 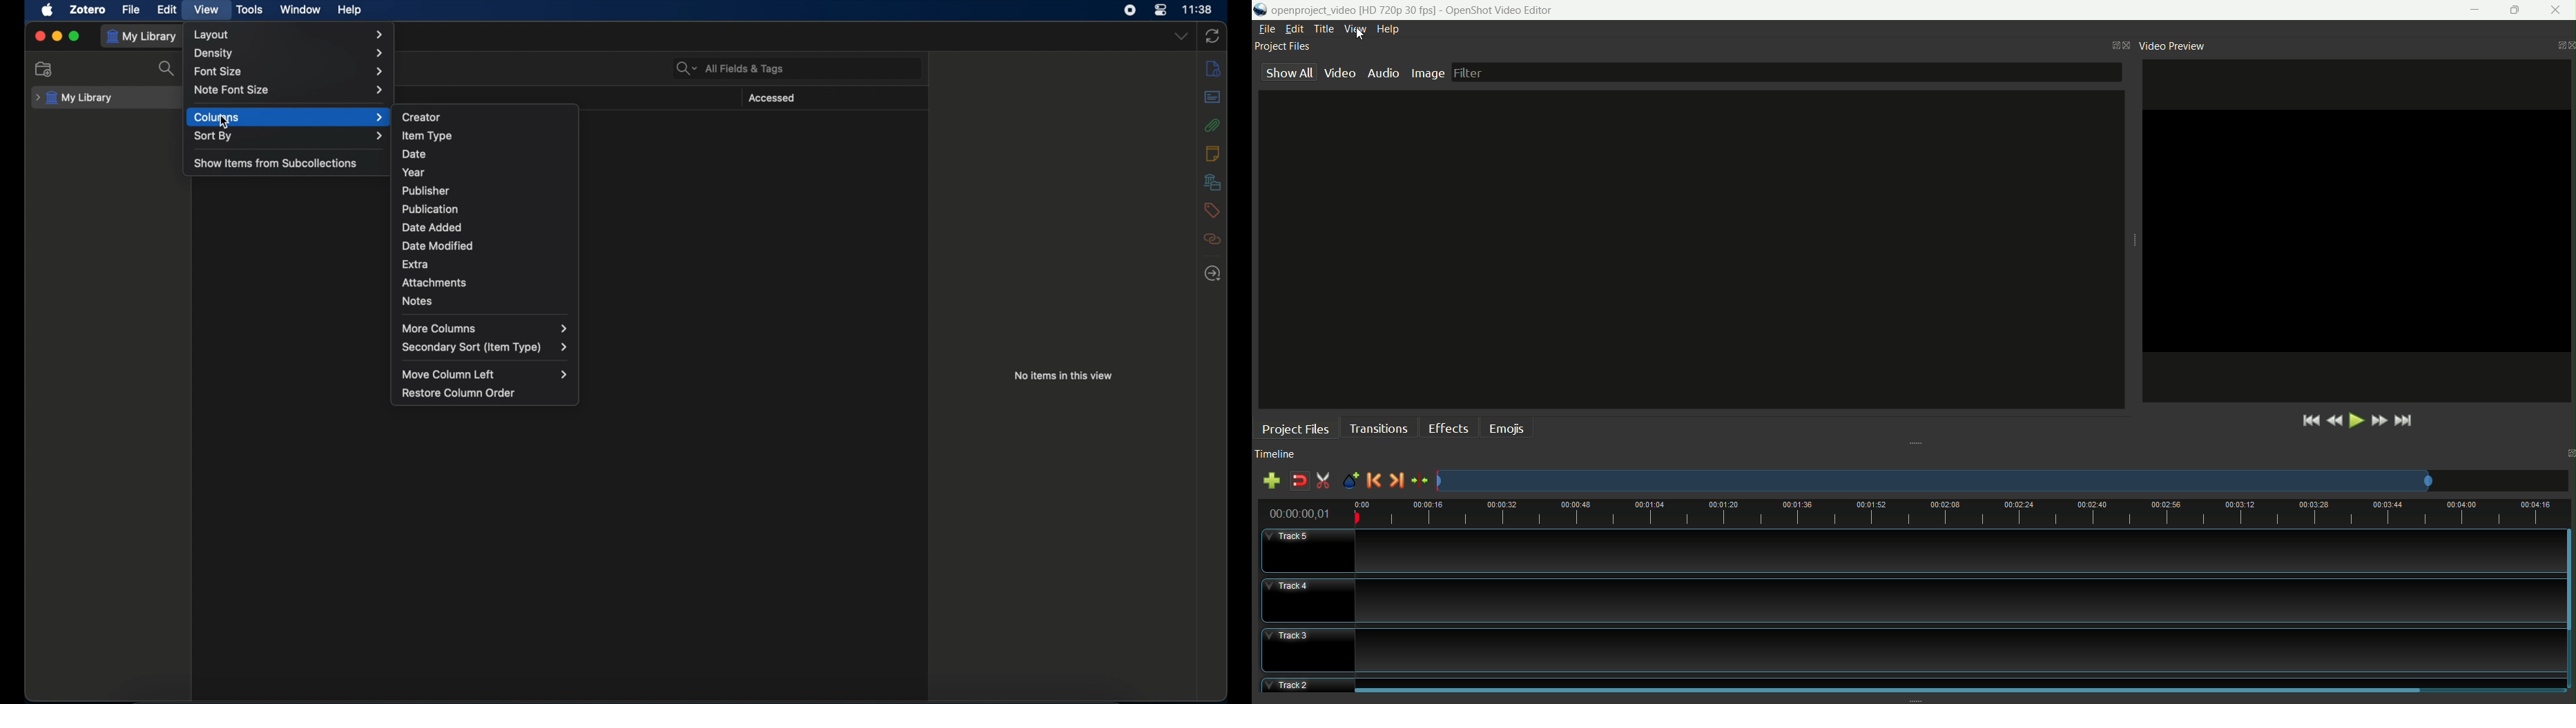 What do you see at coordinates (1390, 30) in the screenshot?
I see `help` at bounding box center [1390, 30].